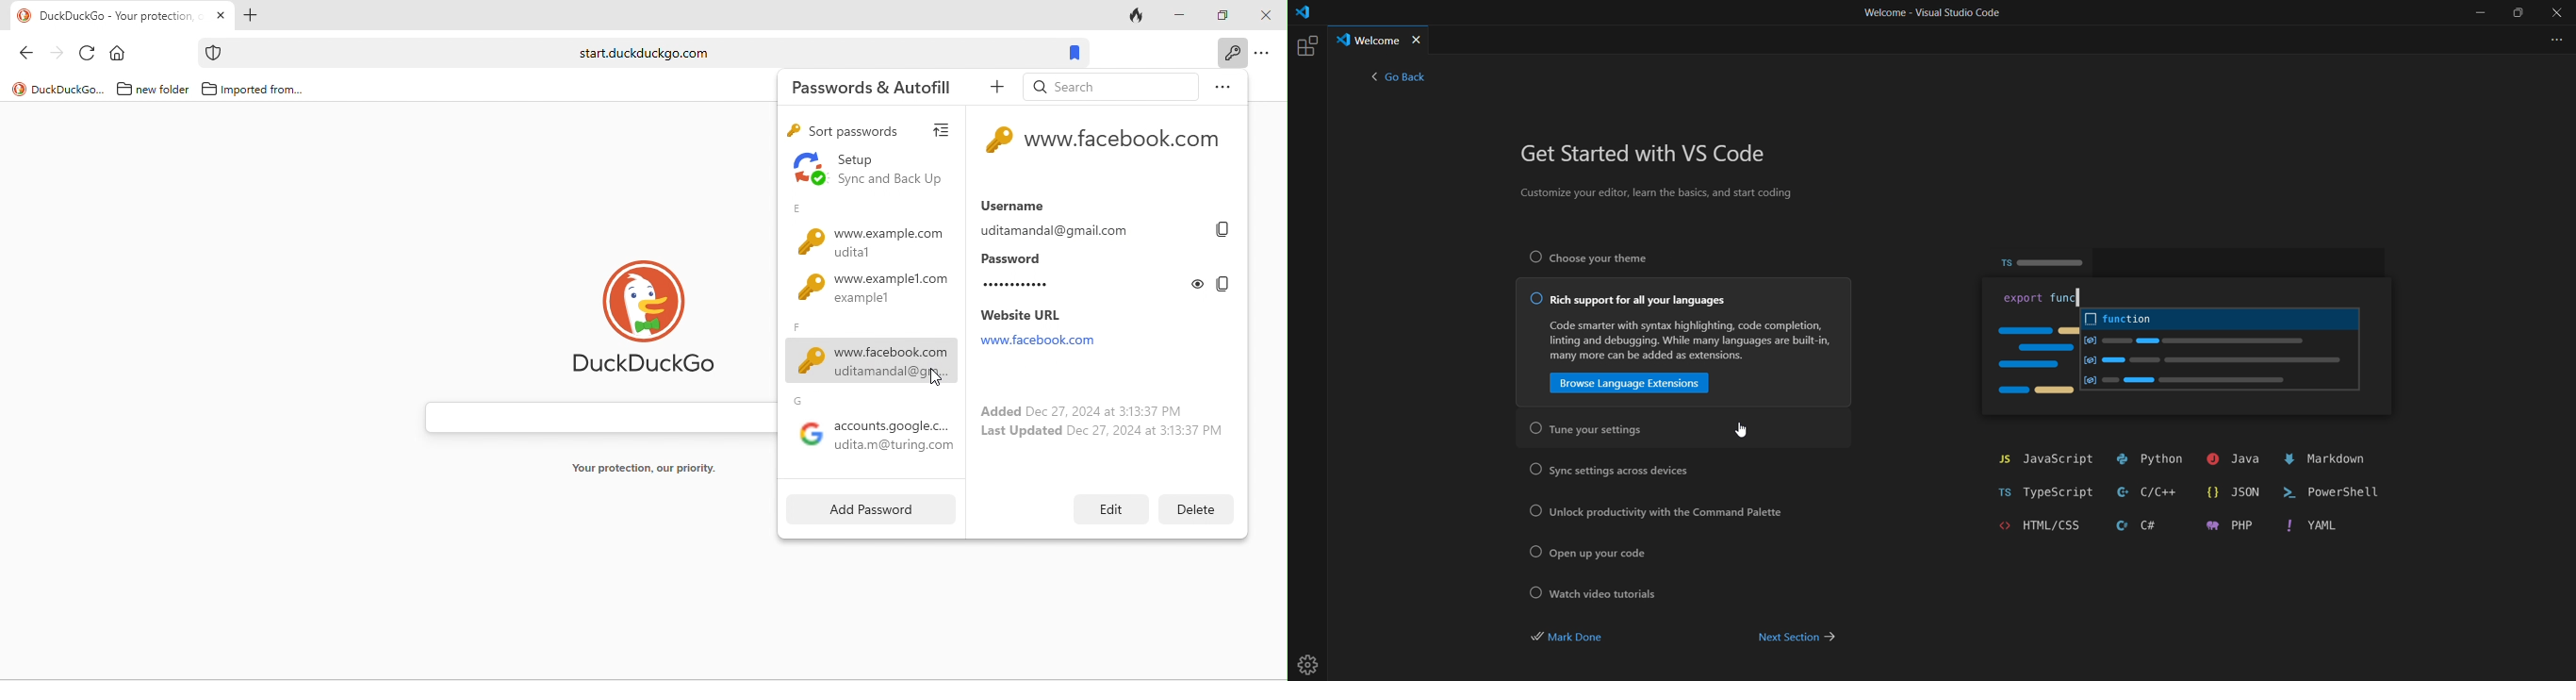  Describe the element at coordinates (1594, 552) in the screenshot. I see `open up your code` at that location.